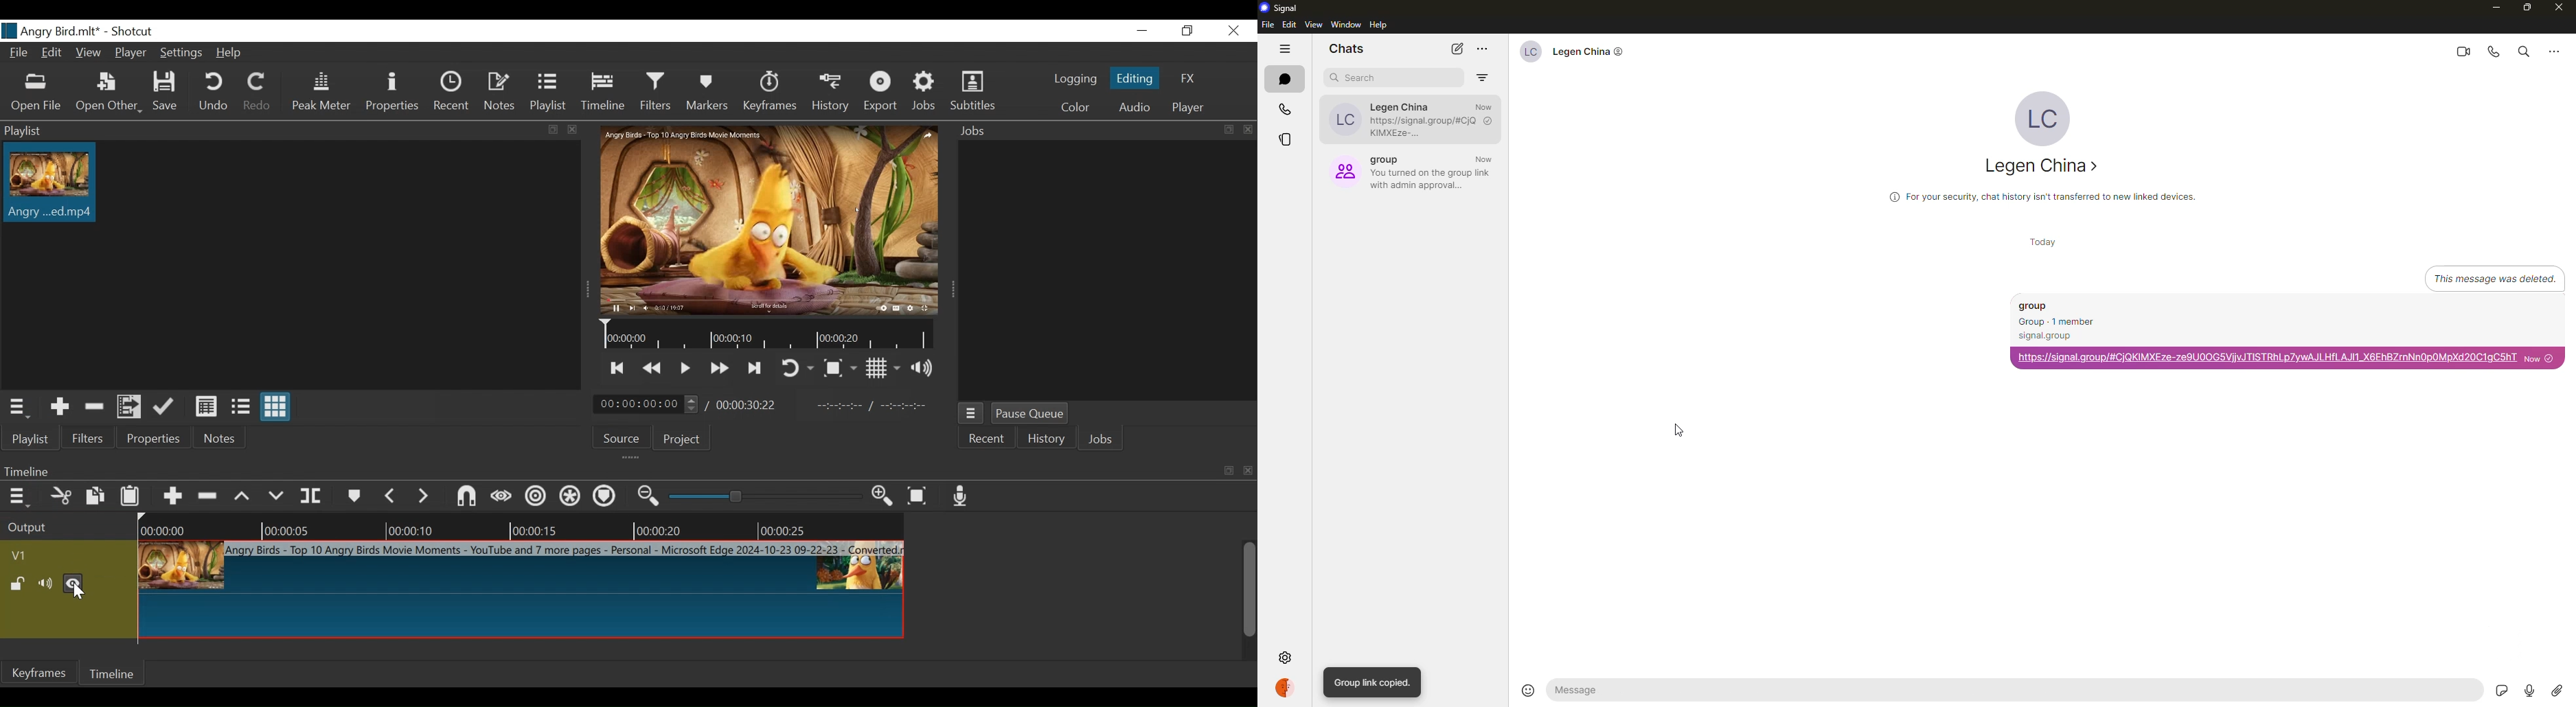  I want to click on record, so click(2531, 689).